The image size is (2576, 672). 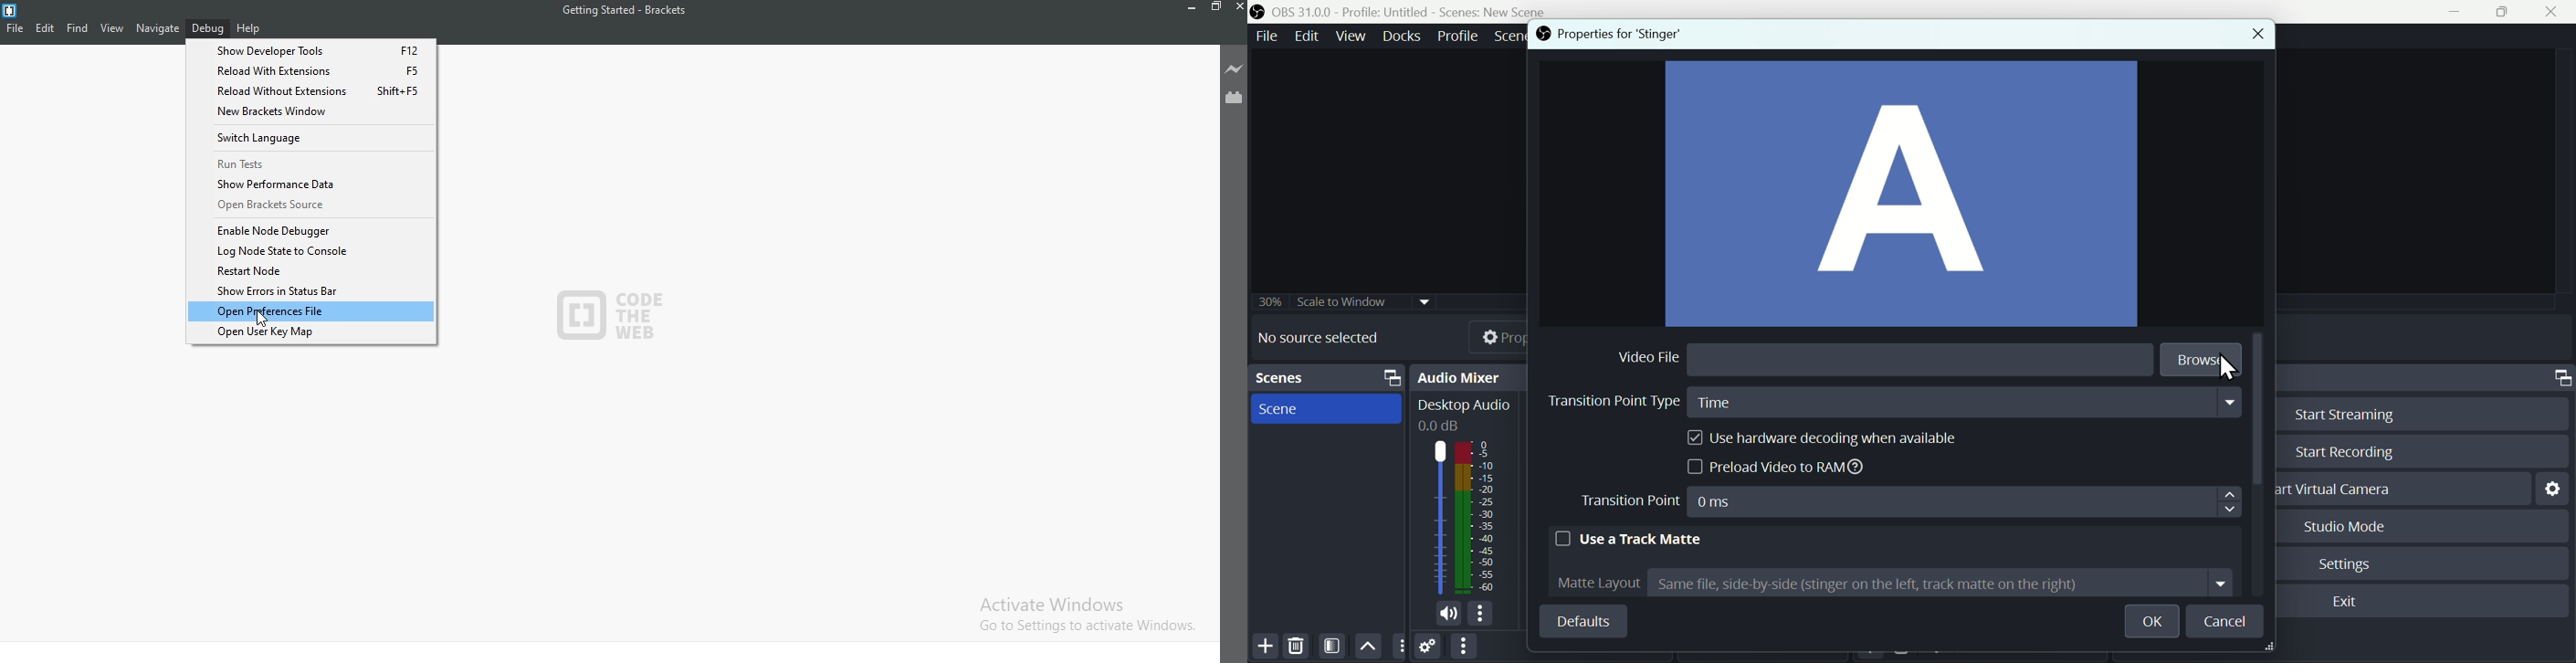 I want to click on Use a track matte, so click(x=1629, y=537).